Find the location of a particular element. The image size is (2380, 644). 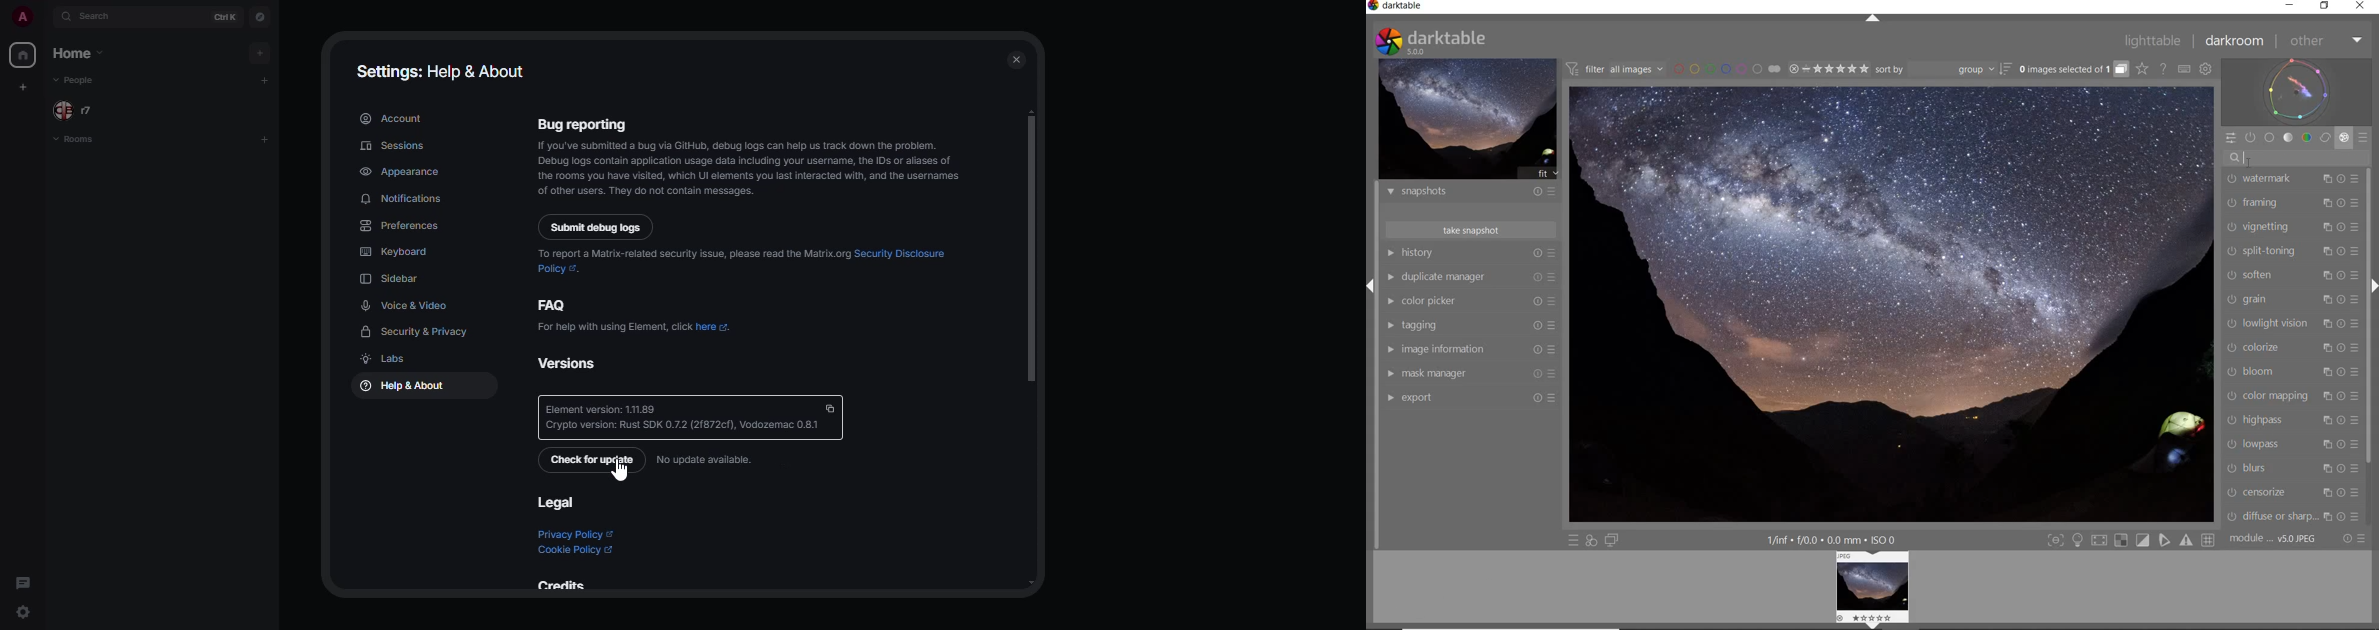

DUPLICATE MANAGER is located at coordinates (1392, 278).